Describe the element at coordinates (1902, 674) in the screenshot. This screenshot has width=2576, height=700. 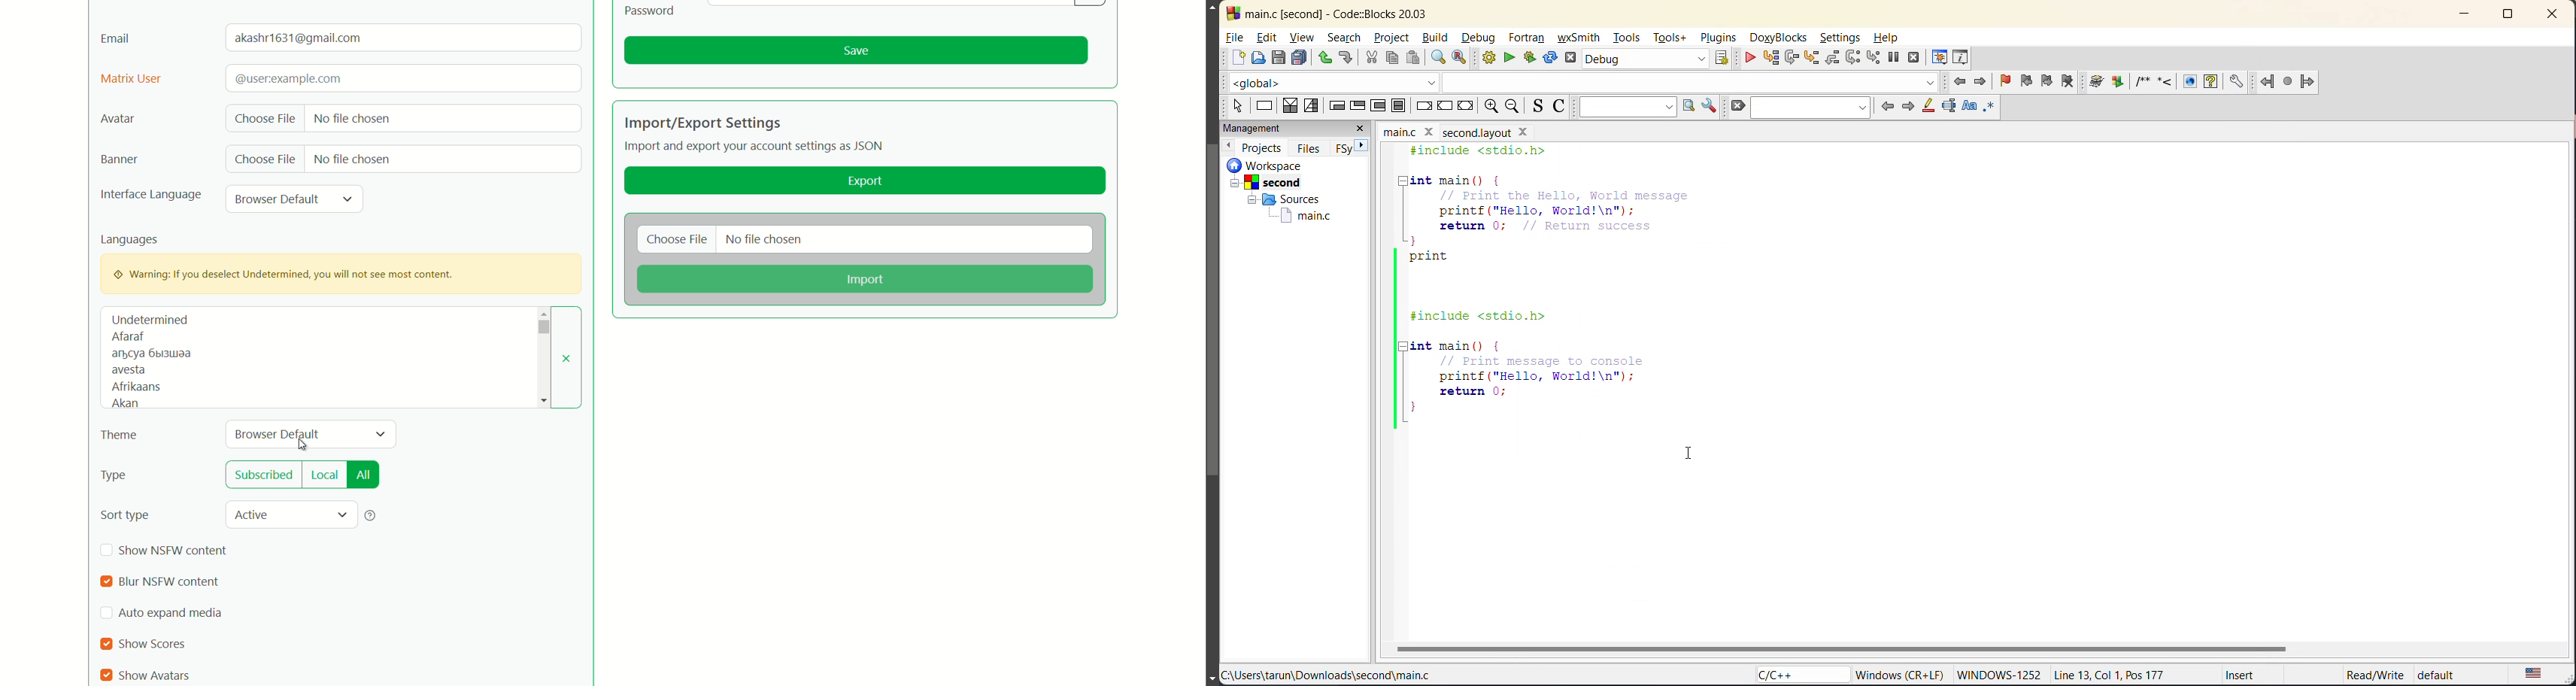
I see `metadata` at that location.